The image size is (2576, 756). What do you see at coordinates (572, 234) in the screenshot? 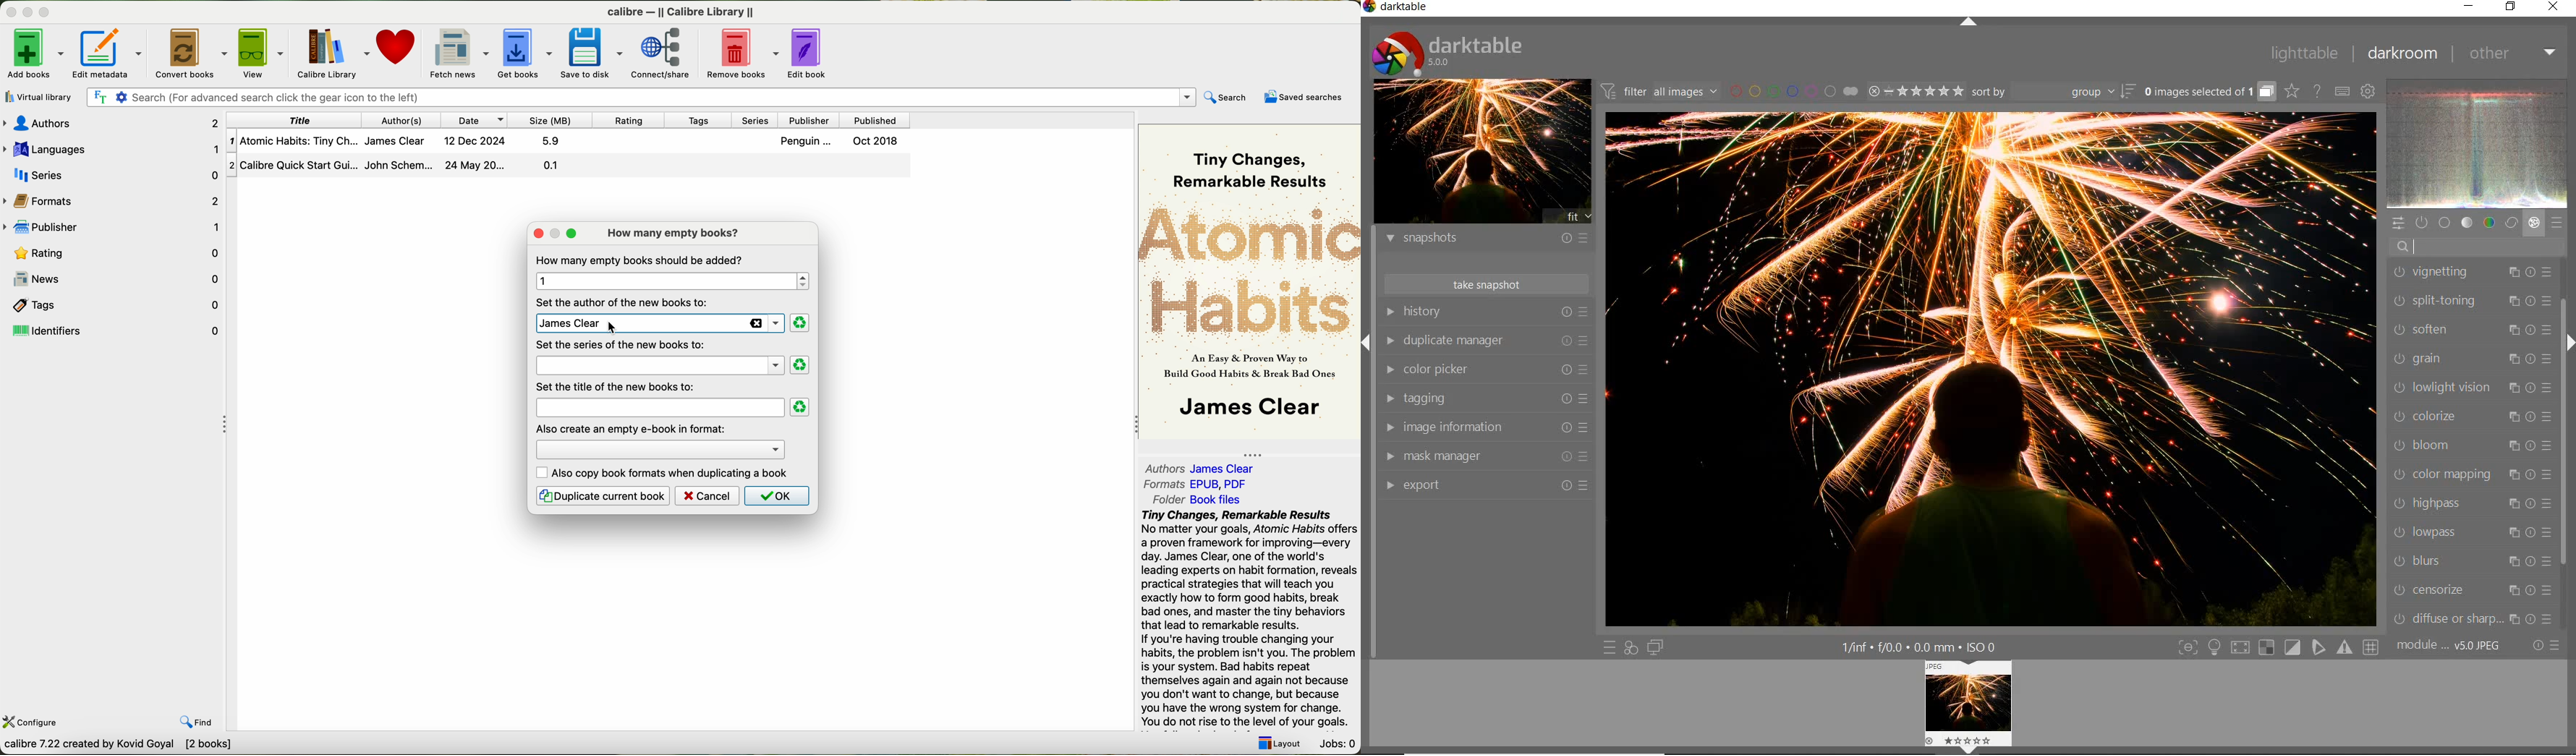
I see `maximize` at bounding box center [572, 234].